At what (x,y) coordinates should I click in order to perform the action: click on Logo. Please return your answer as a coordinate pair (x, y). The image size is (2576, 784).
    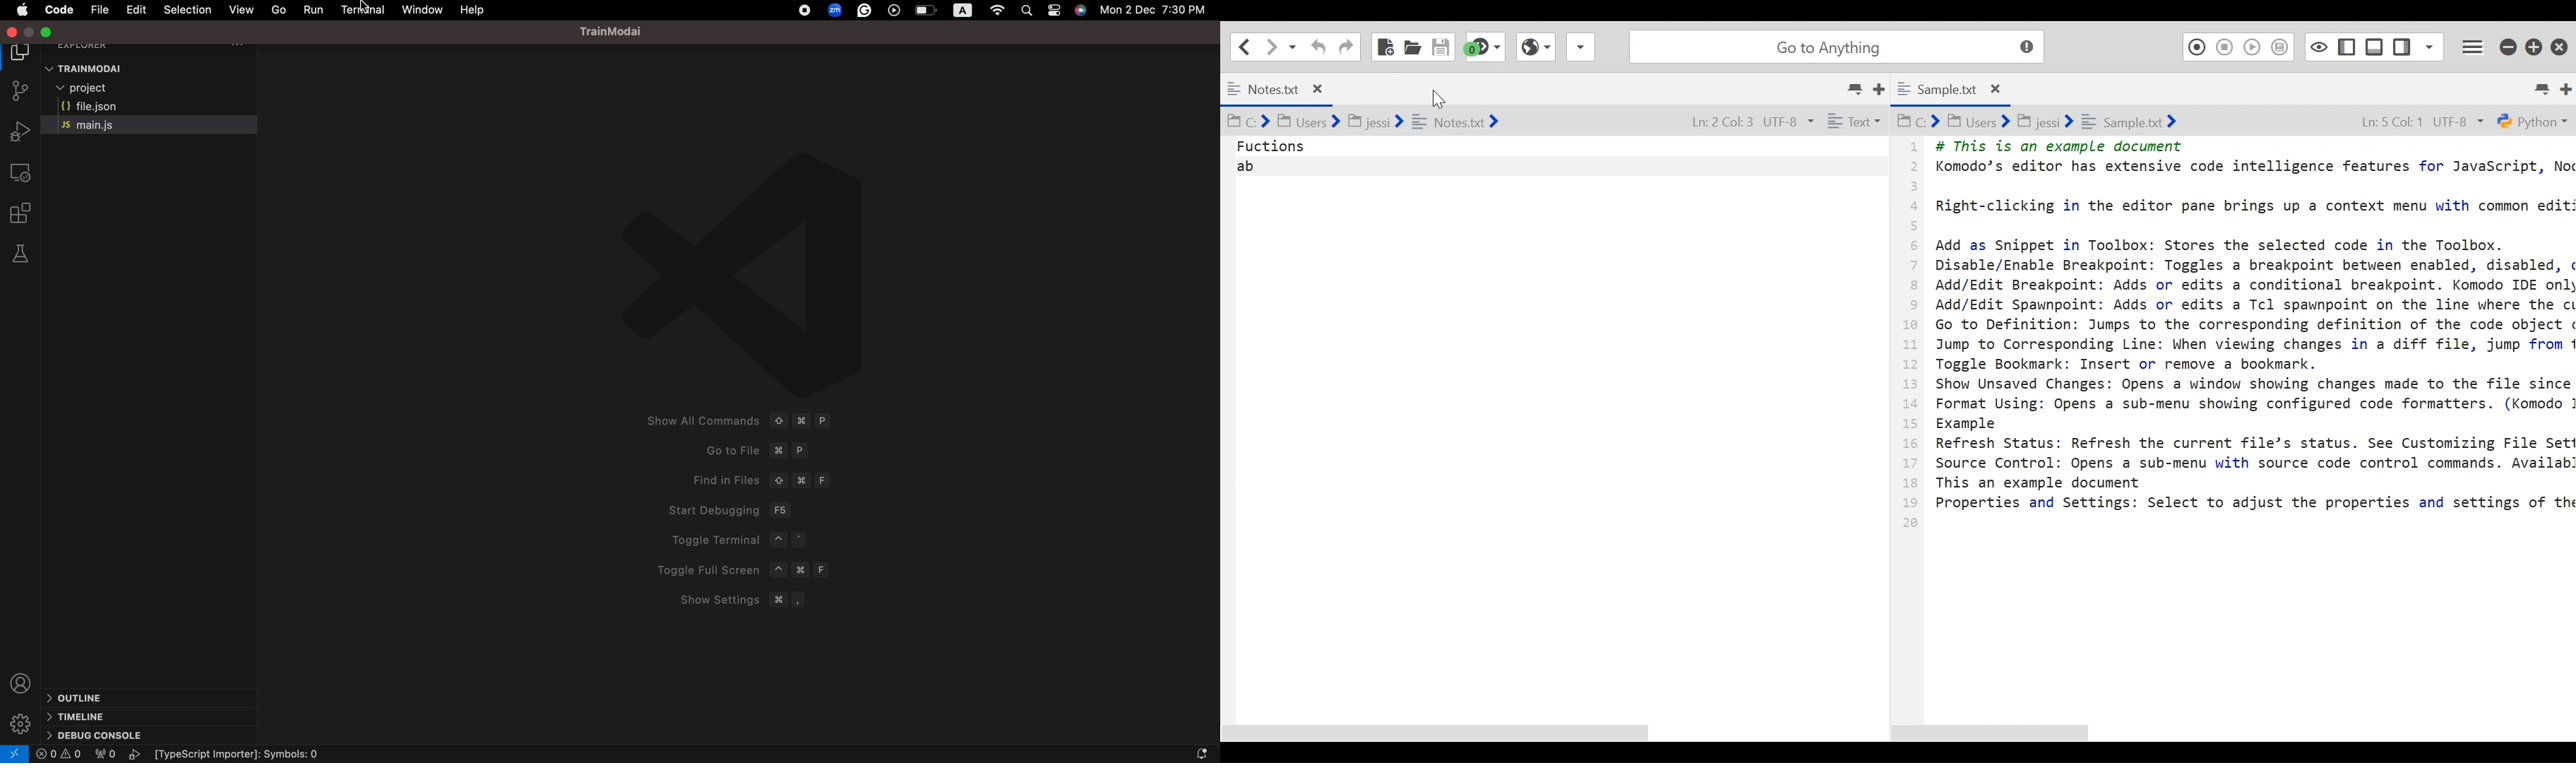
    Looking at the image, I should click on (778, 270).